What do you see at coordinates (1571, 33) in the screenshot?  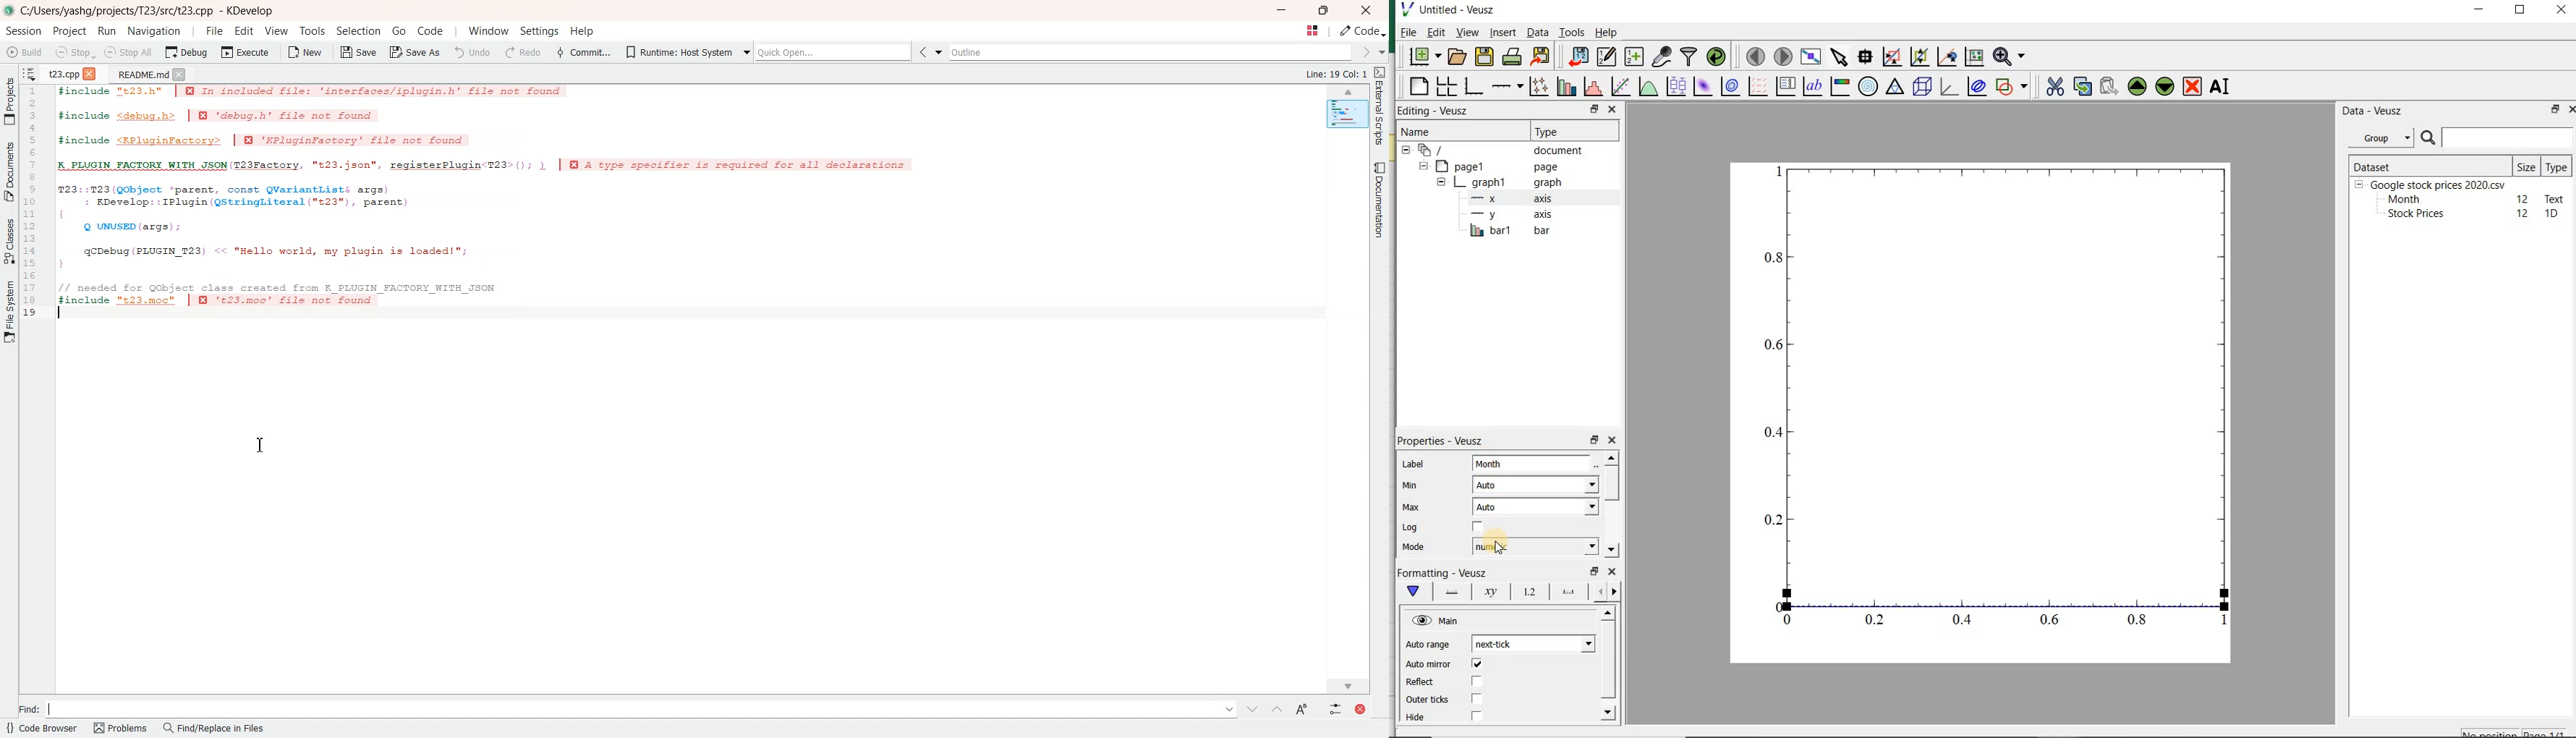 I see `Tools` at bounding box center [1571, 33].